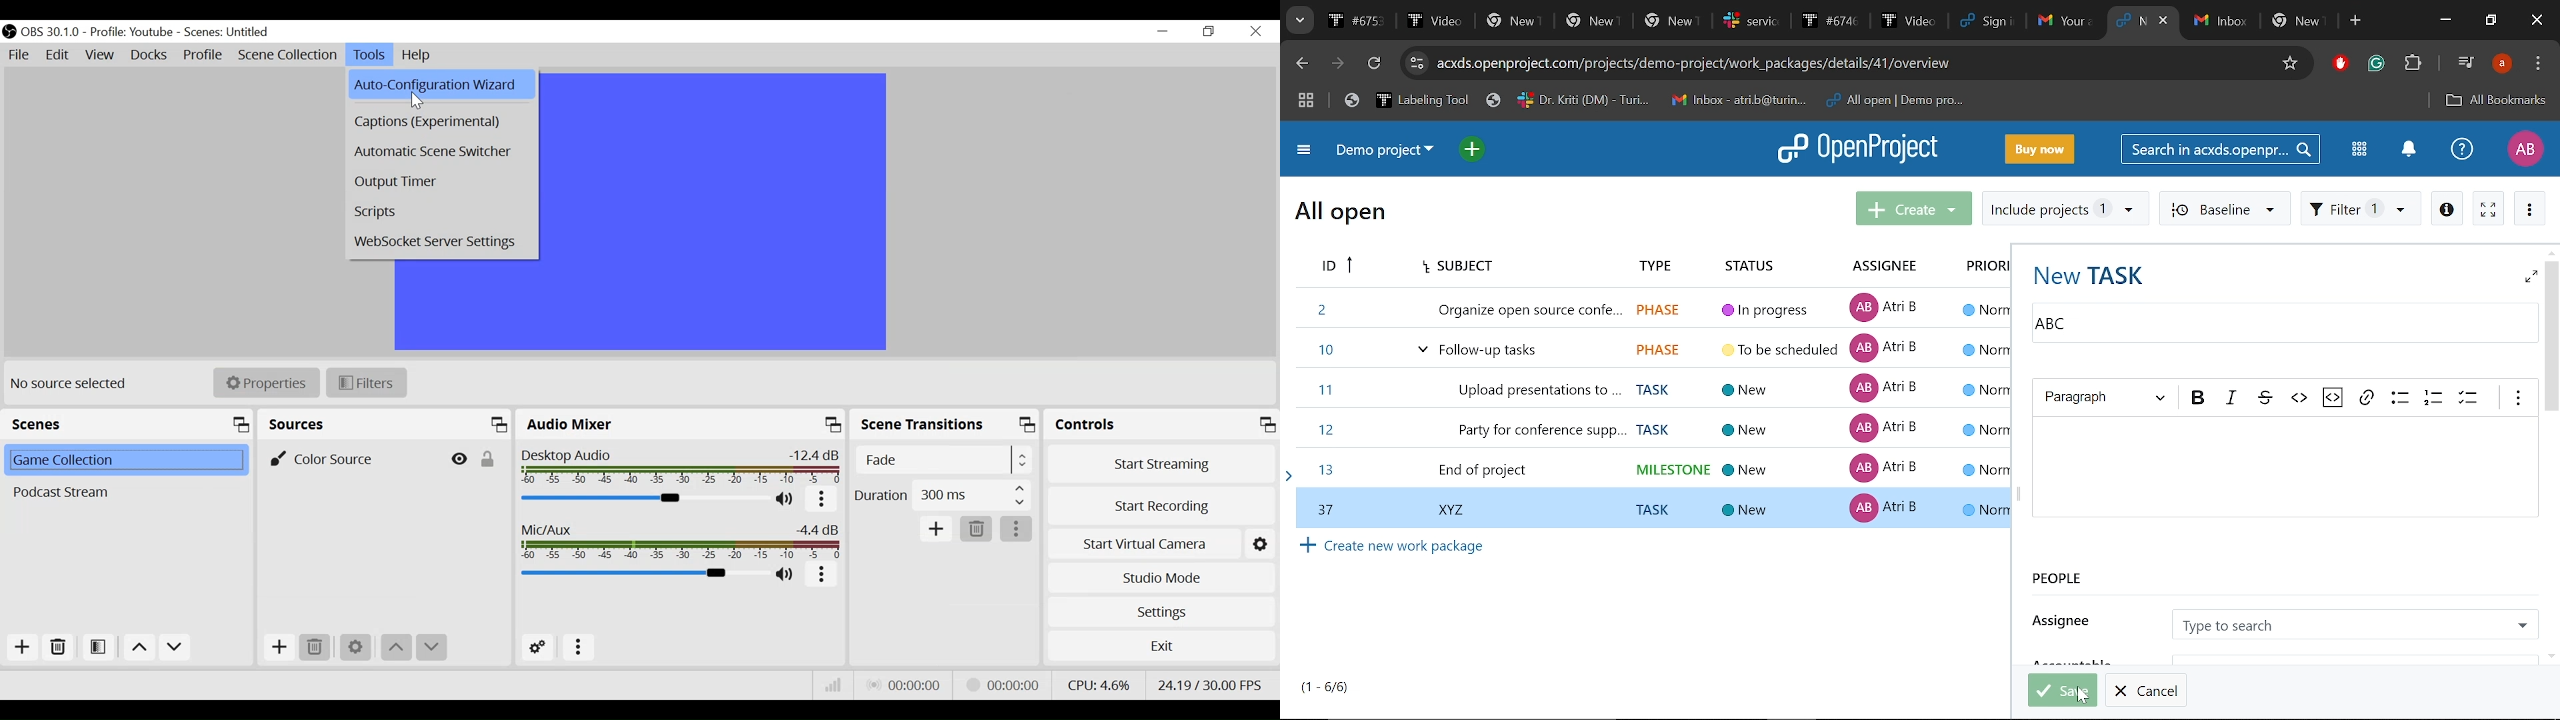 The image size is (2576, 728). I want to click on Type, so click(1649, 262).